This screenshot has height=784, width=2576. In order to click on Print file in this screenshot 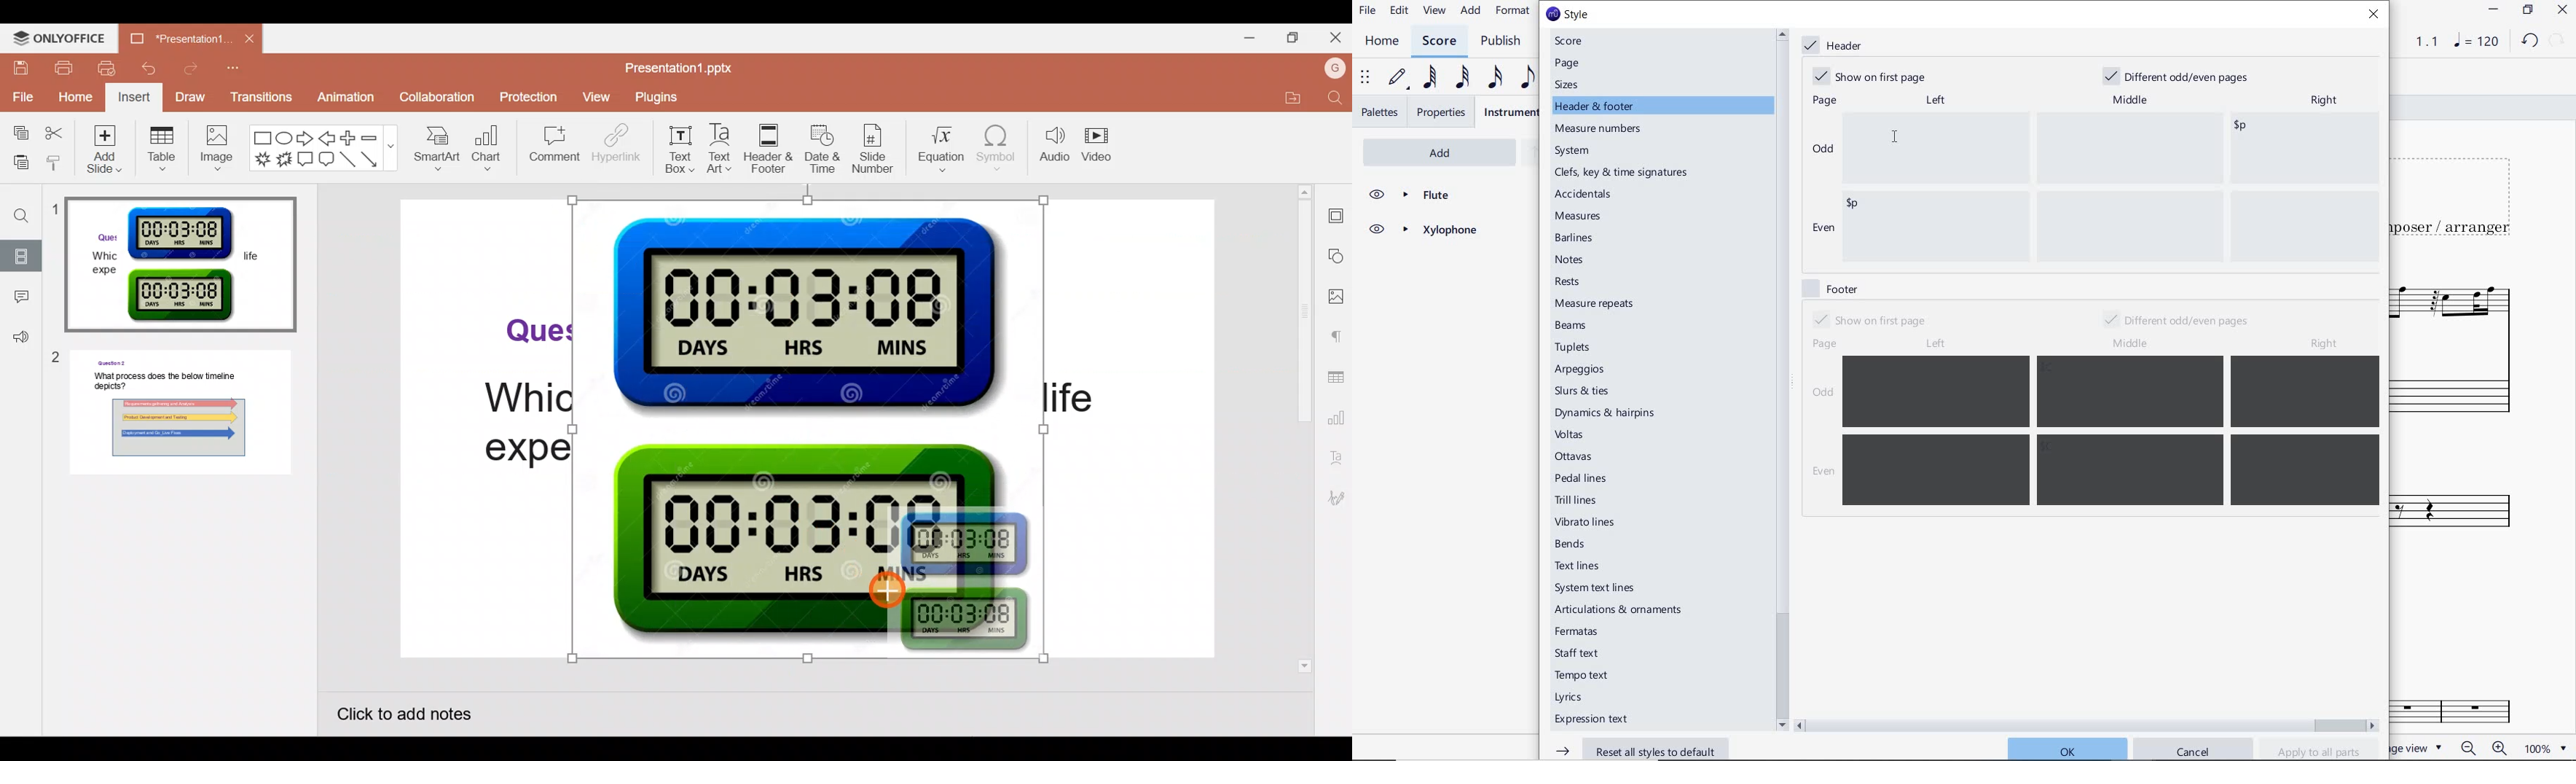, I will do `click(66, 70)`.